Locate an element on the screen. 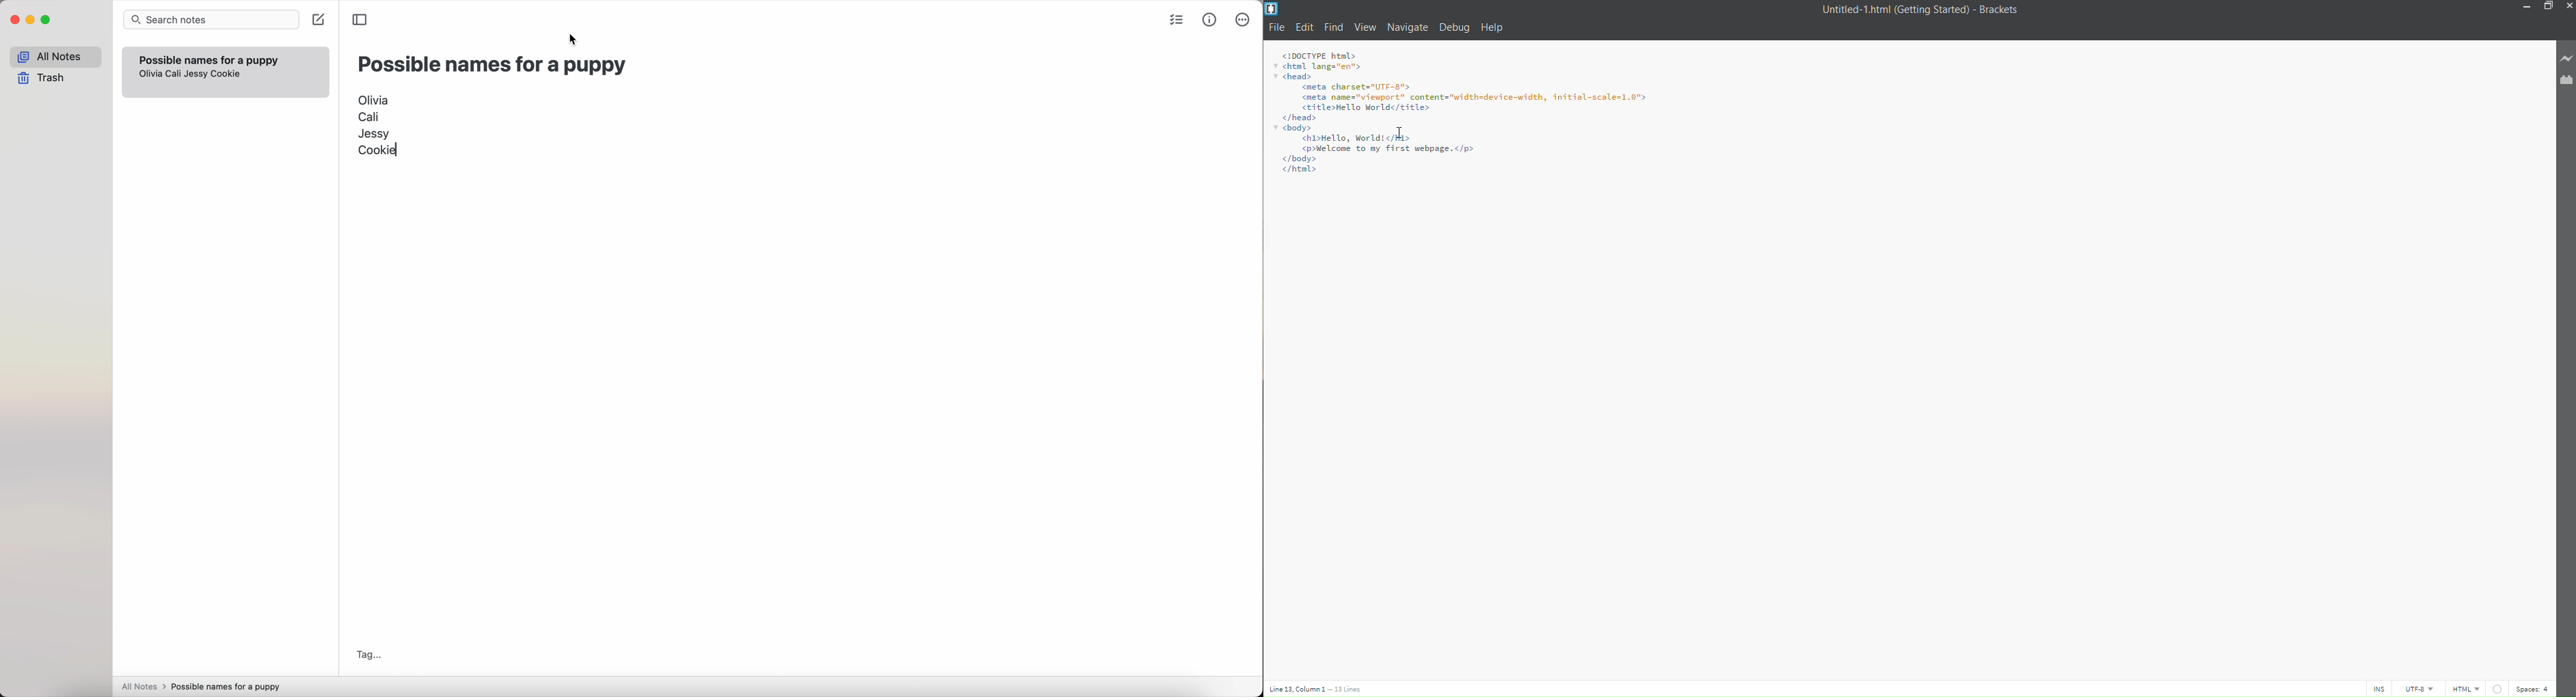  minimize is located at coordinates (31, 20).